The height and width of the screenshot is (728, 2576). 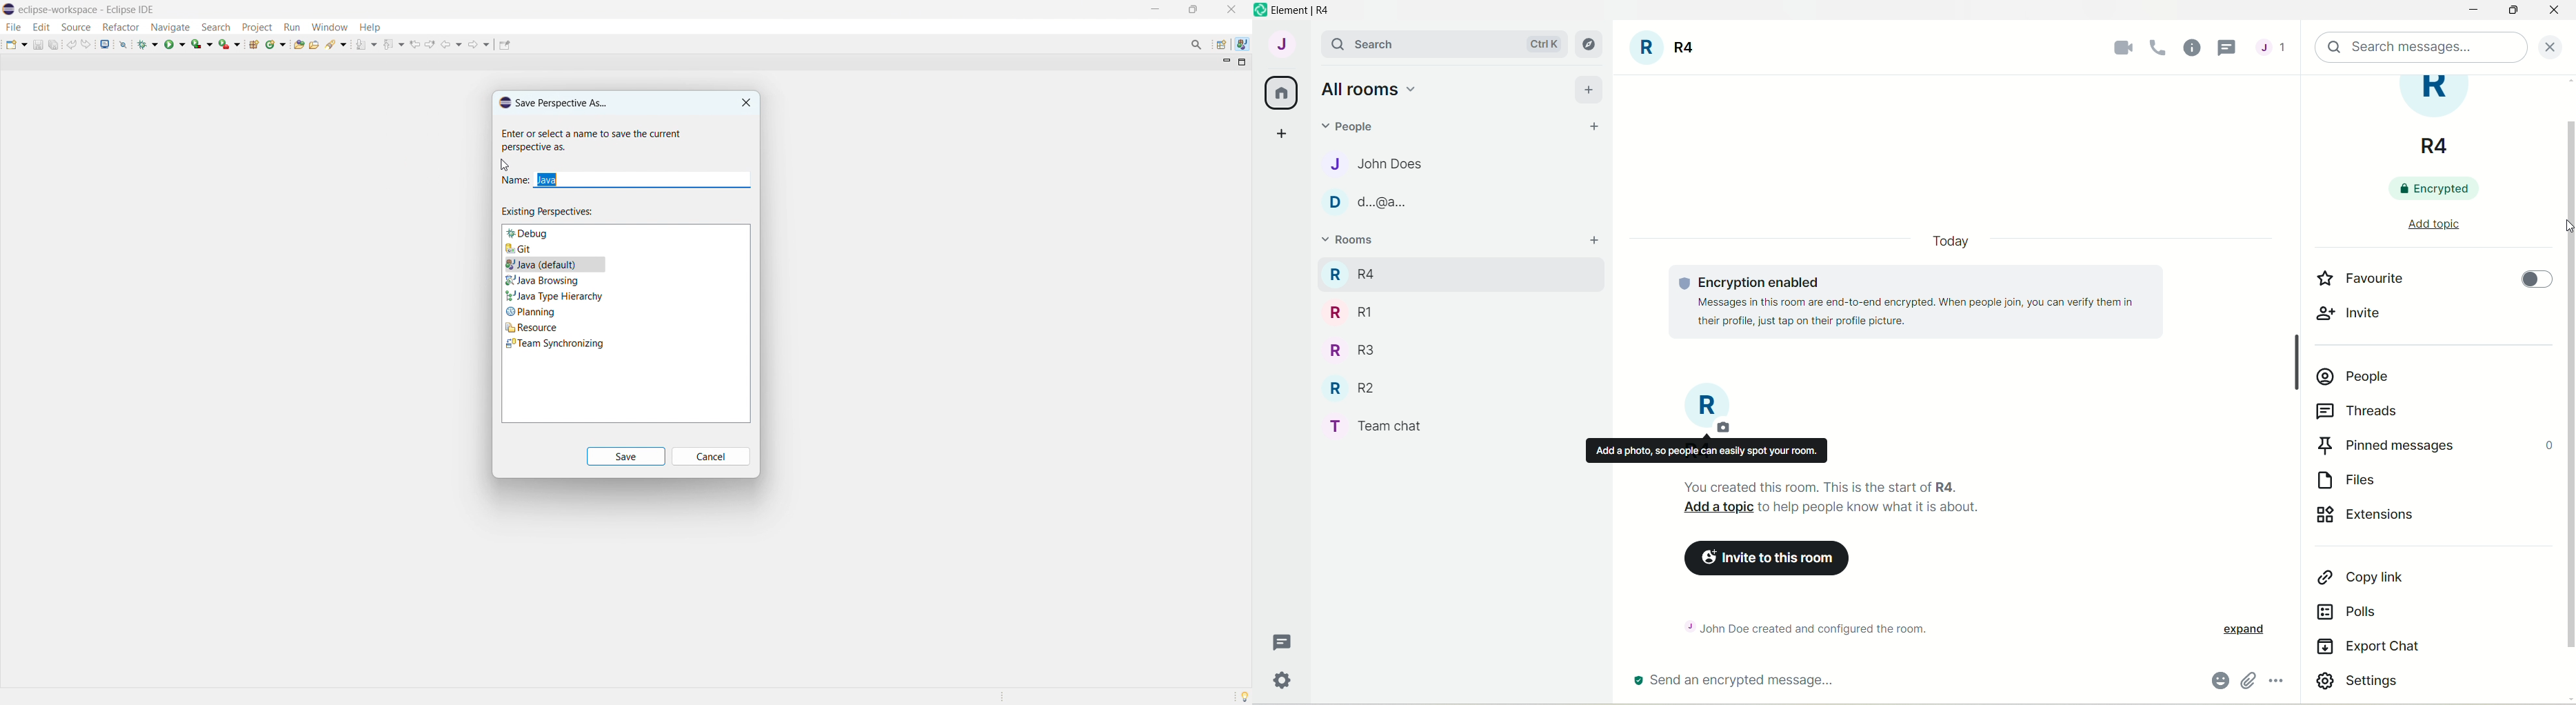 What do you see at coordinates (2360, 579) in the screenshot?
I see `copy link` at bounding box center [2360, 579].